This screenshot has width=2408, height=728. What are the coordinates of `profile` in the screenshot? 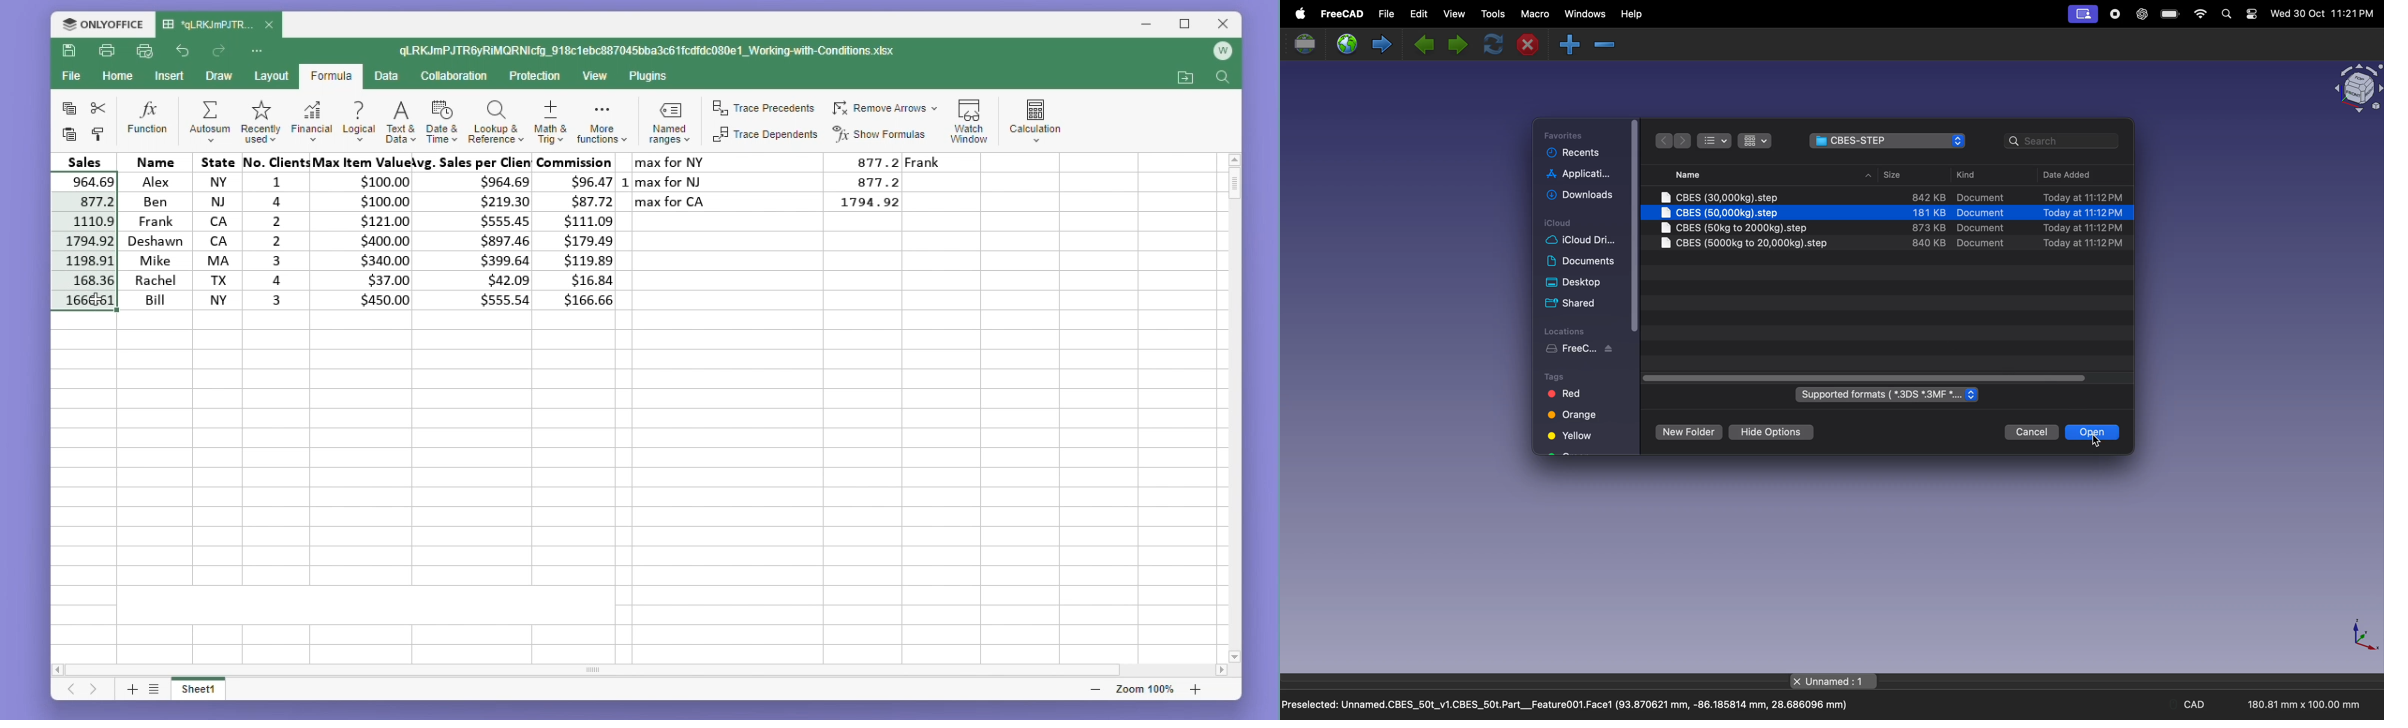 It's located at (2084, 15).